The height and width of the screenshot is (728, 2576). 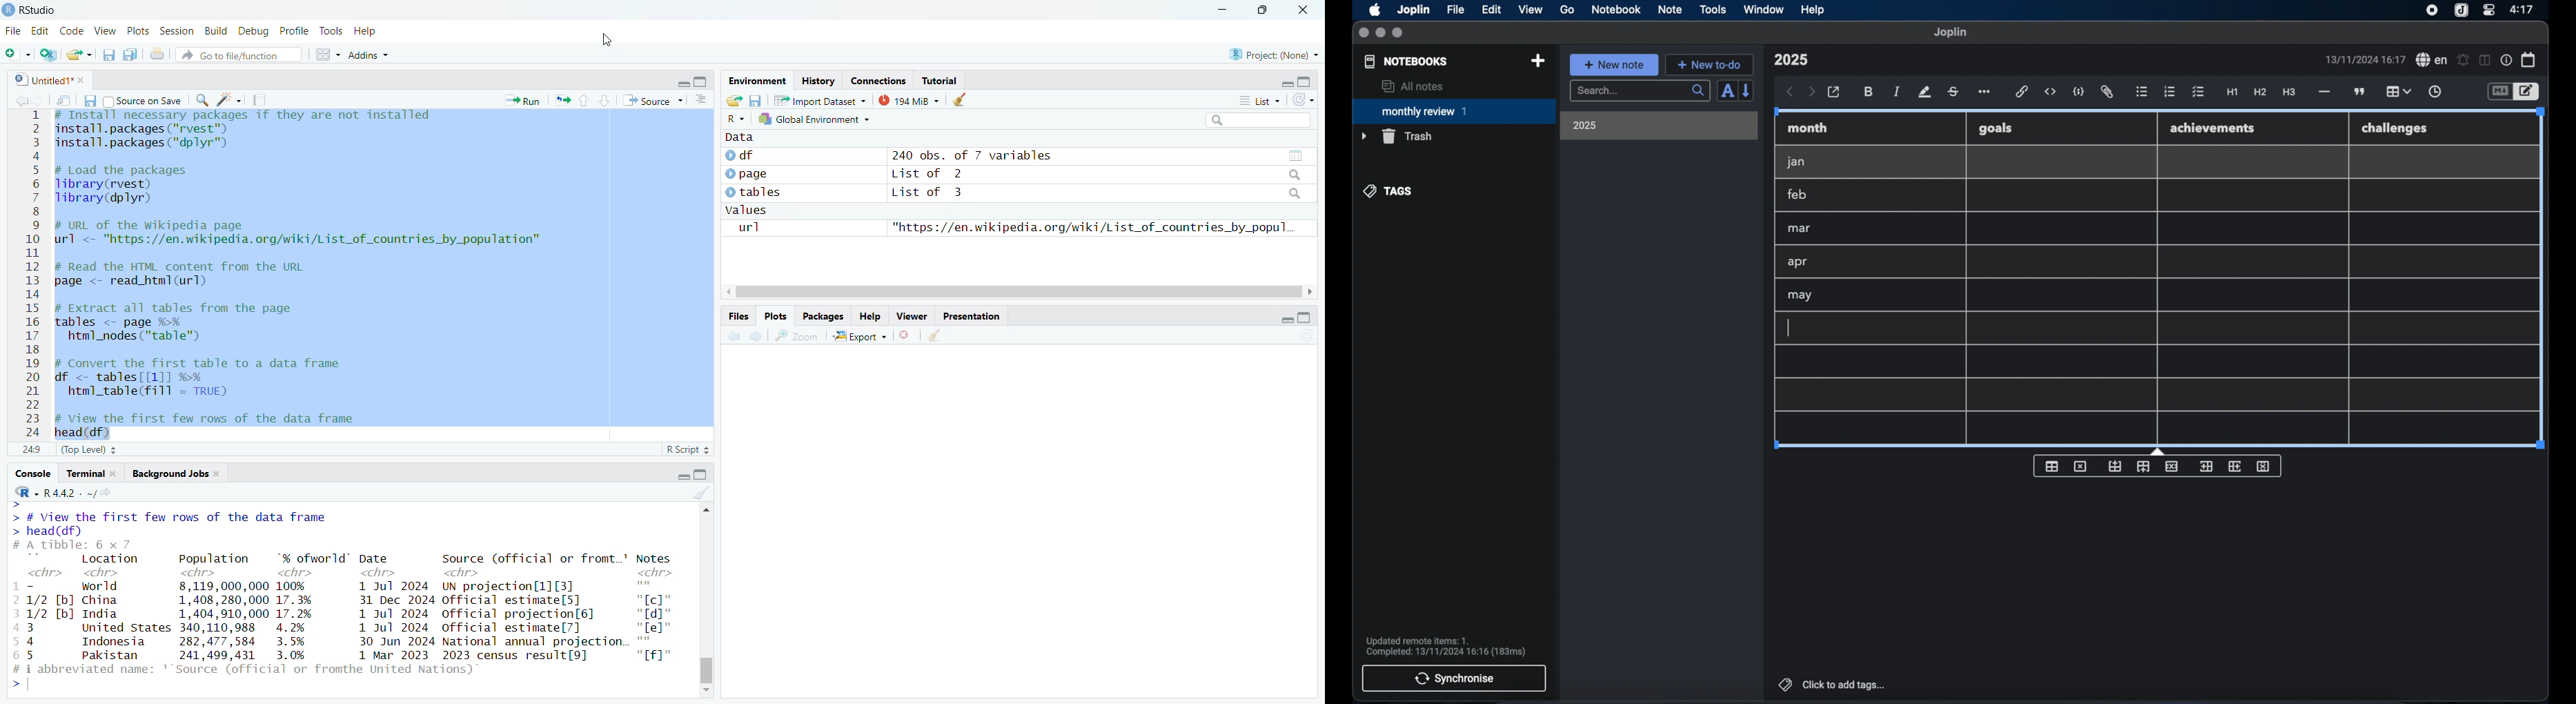 What do you see at coordinates (157, 54) in the screenshot?
I see `print` at bounding box center [157, 54].